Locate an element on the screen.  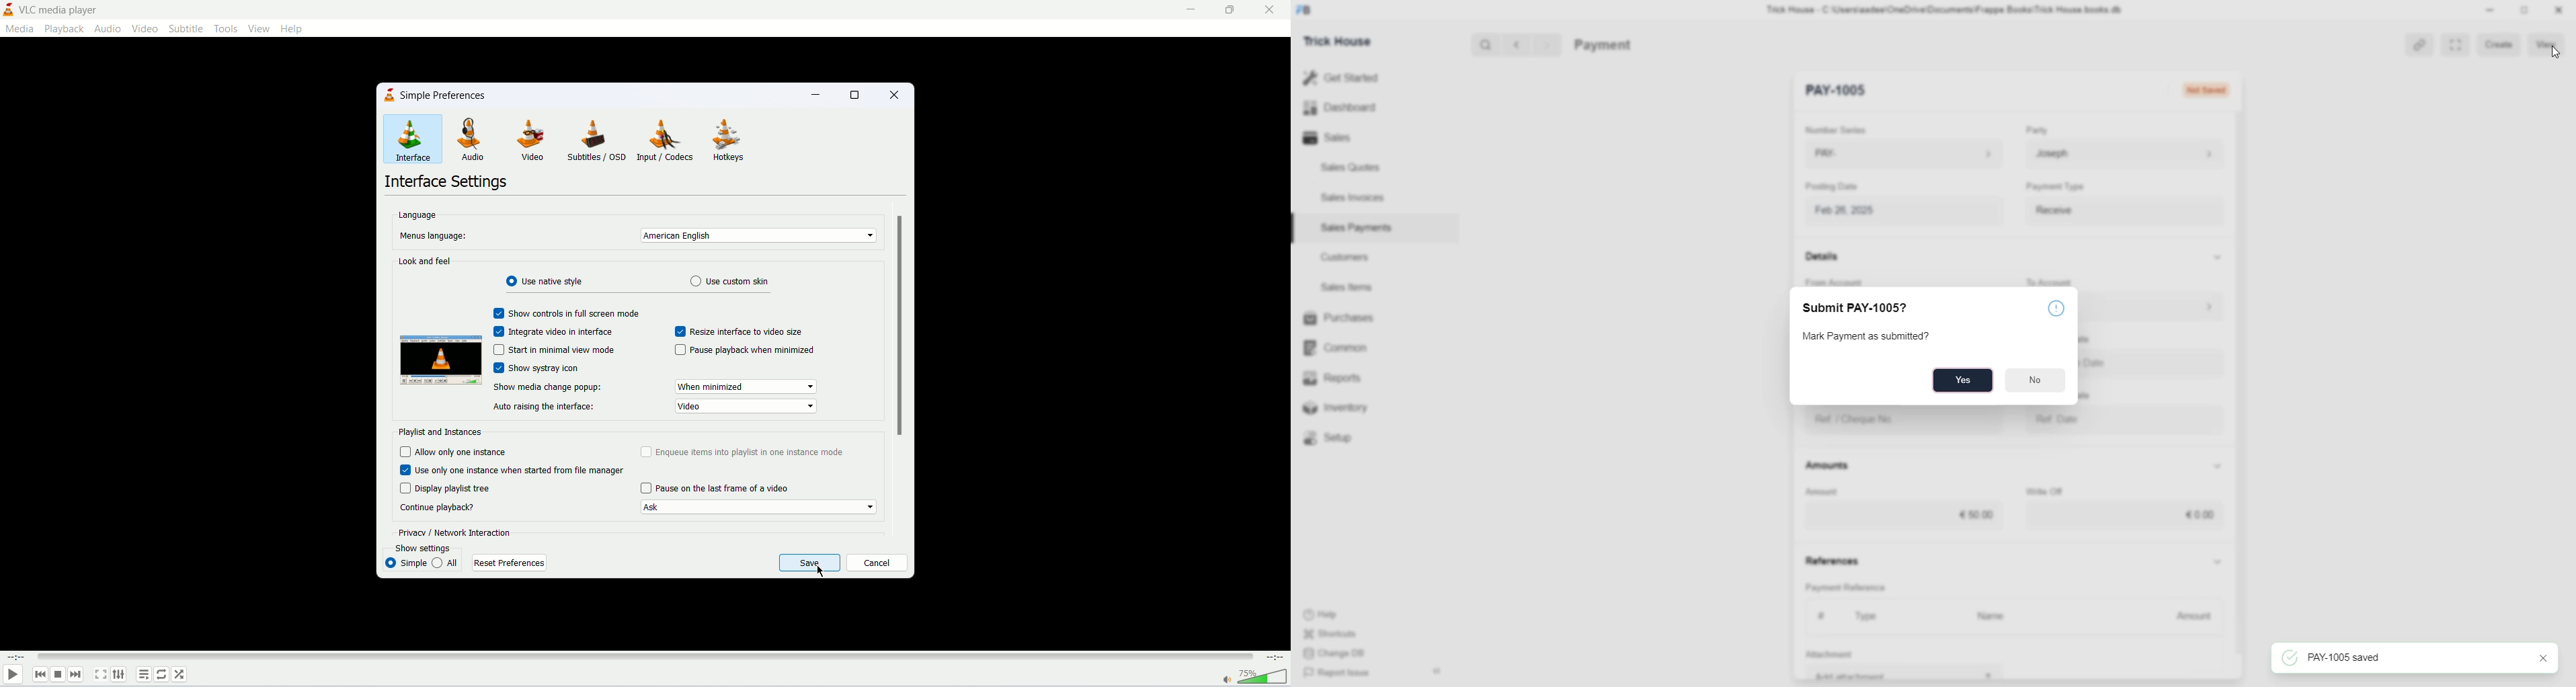
stop is located at coordinates (58, 675).